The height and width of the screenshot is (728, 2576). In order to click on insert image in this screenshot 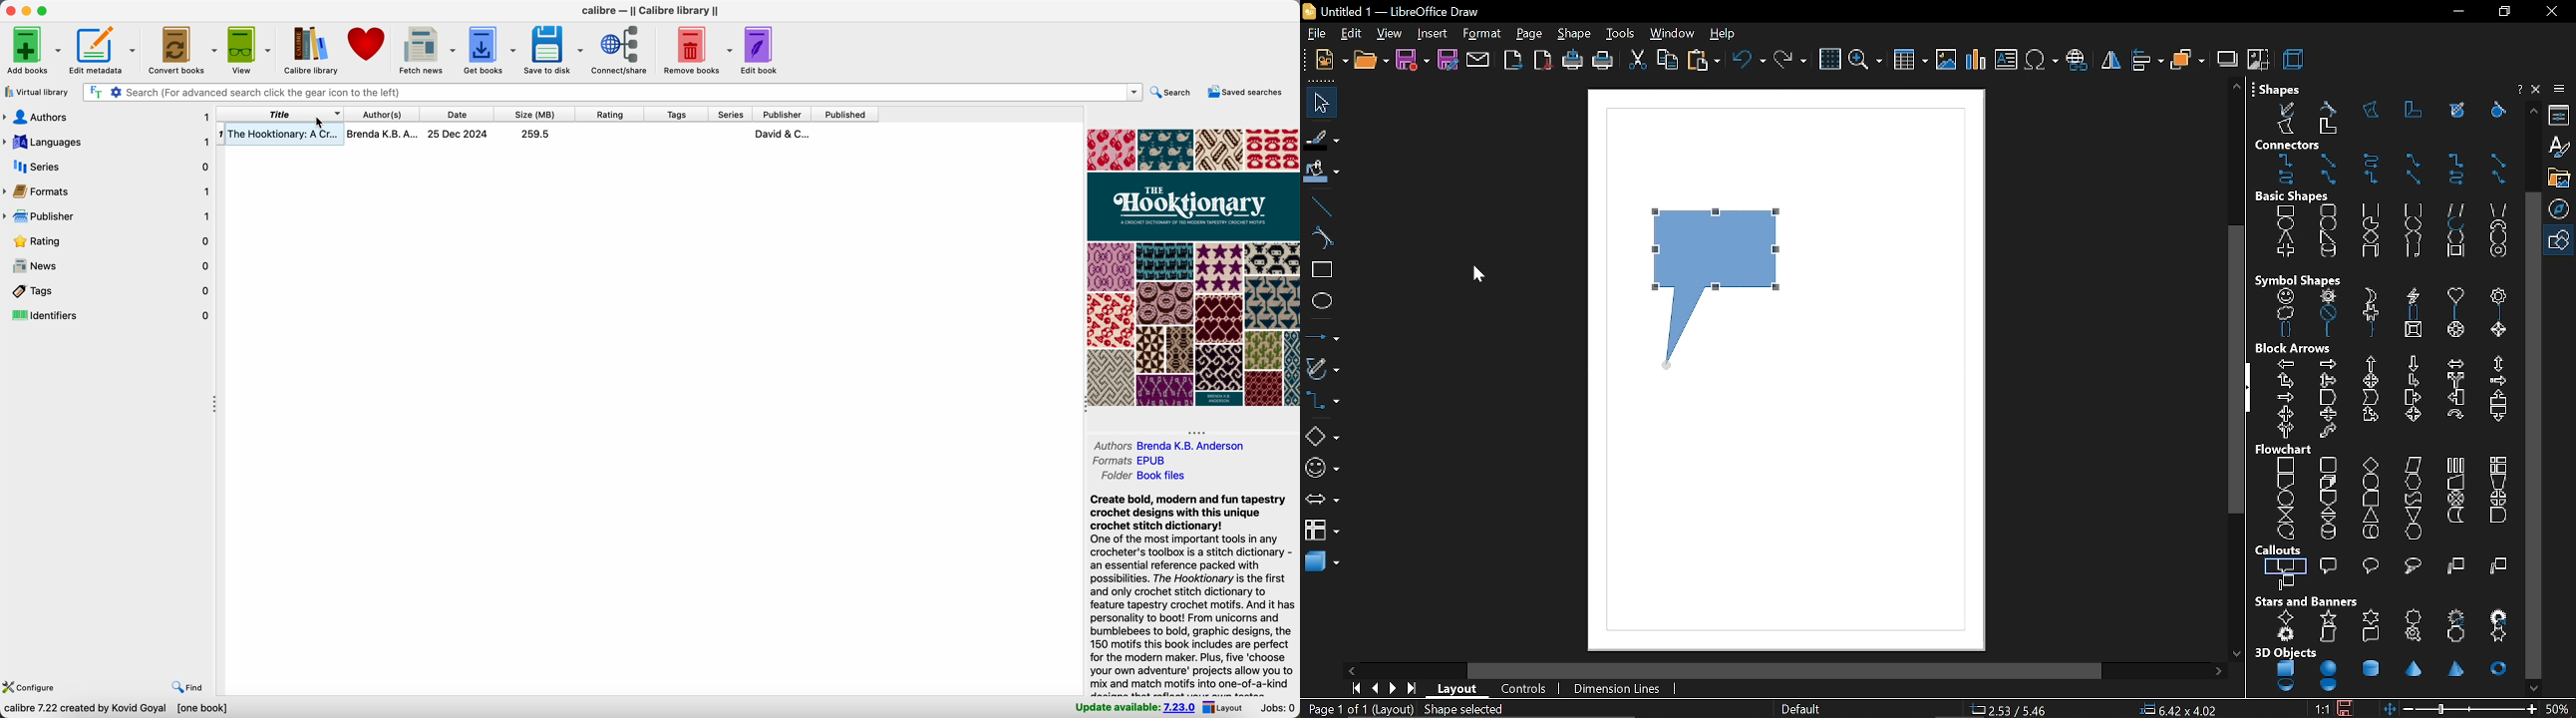, I will do `click(1945, 62)`.